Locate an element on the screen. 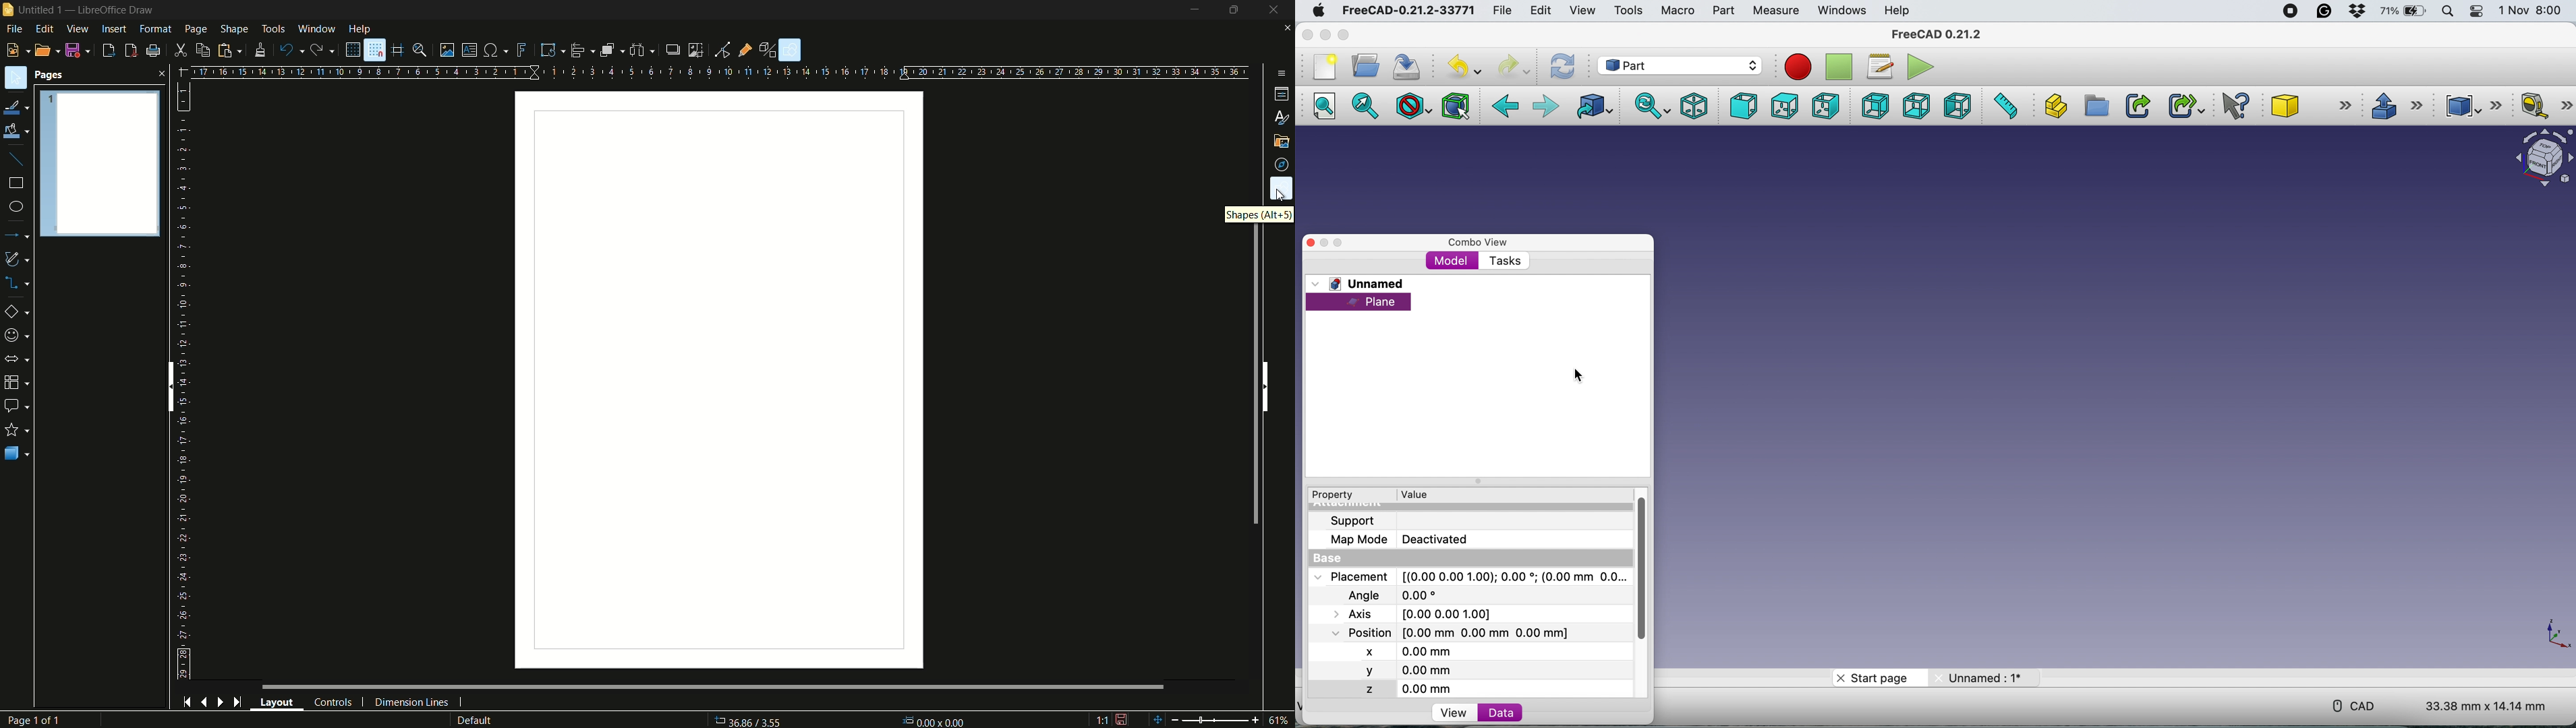 The image size is (2576, 728). symbol shapes is located at coordinates (18, 336).